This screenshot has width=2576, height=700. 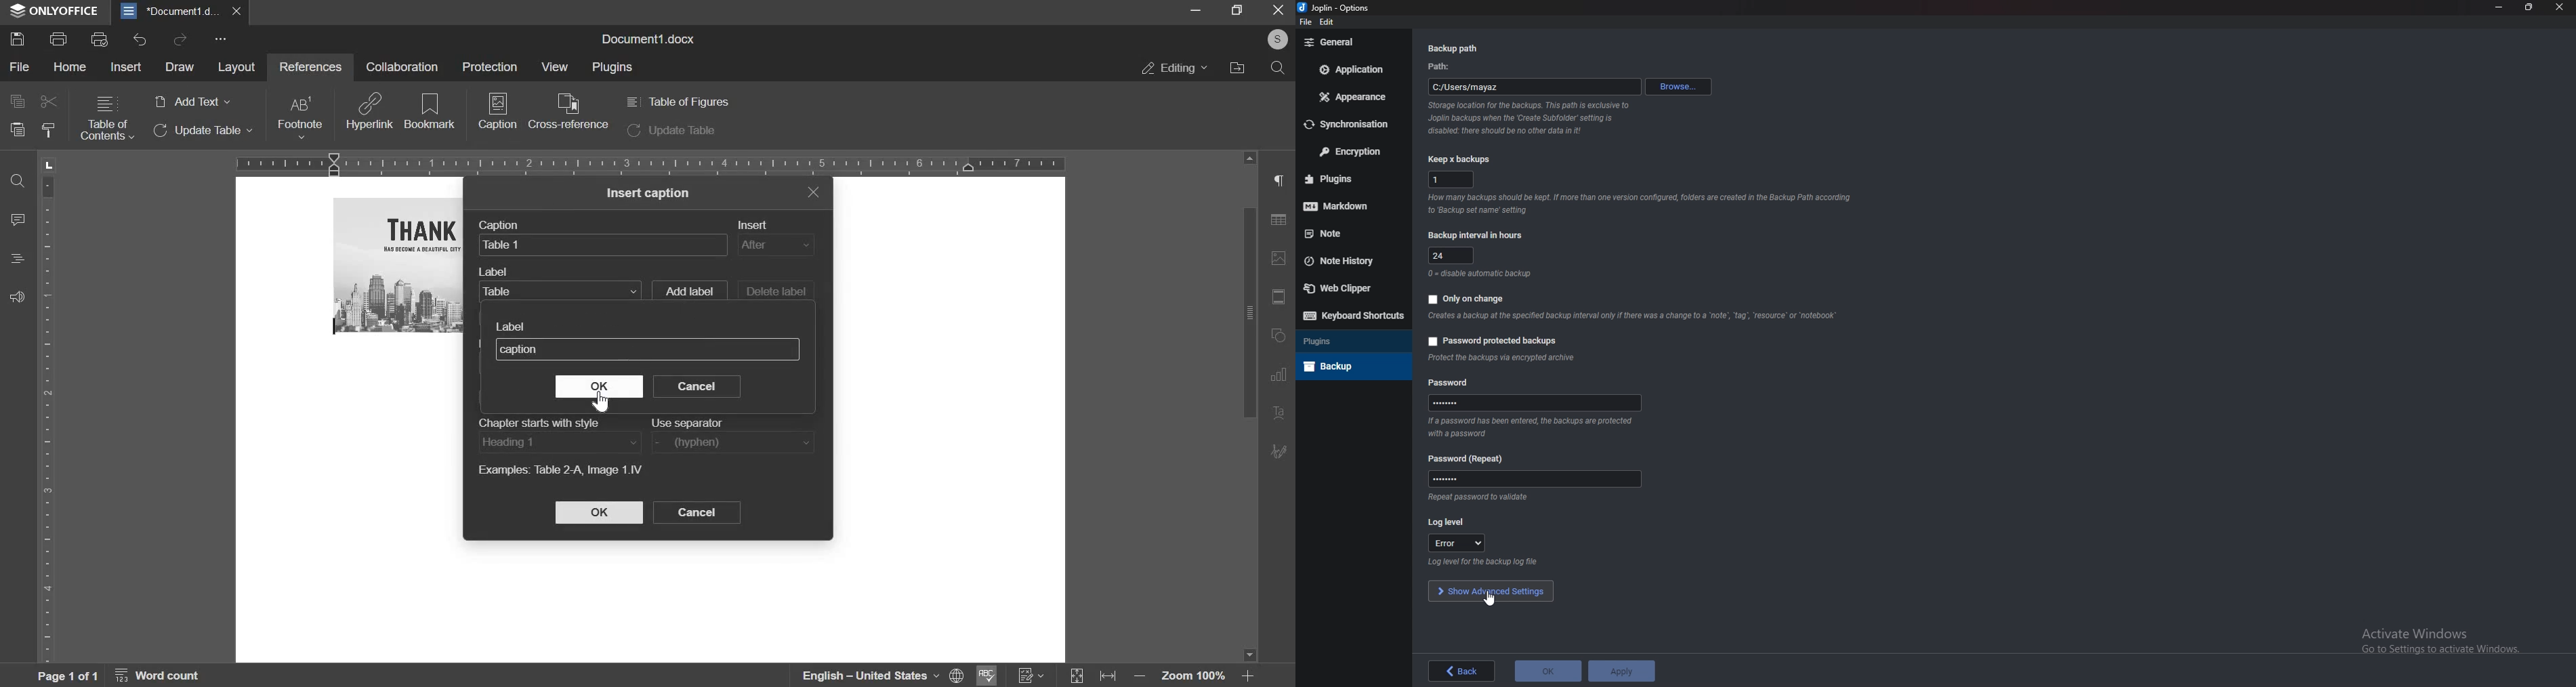 I want to click on Zoom in, so click(x=1247, y=675).